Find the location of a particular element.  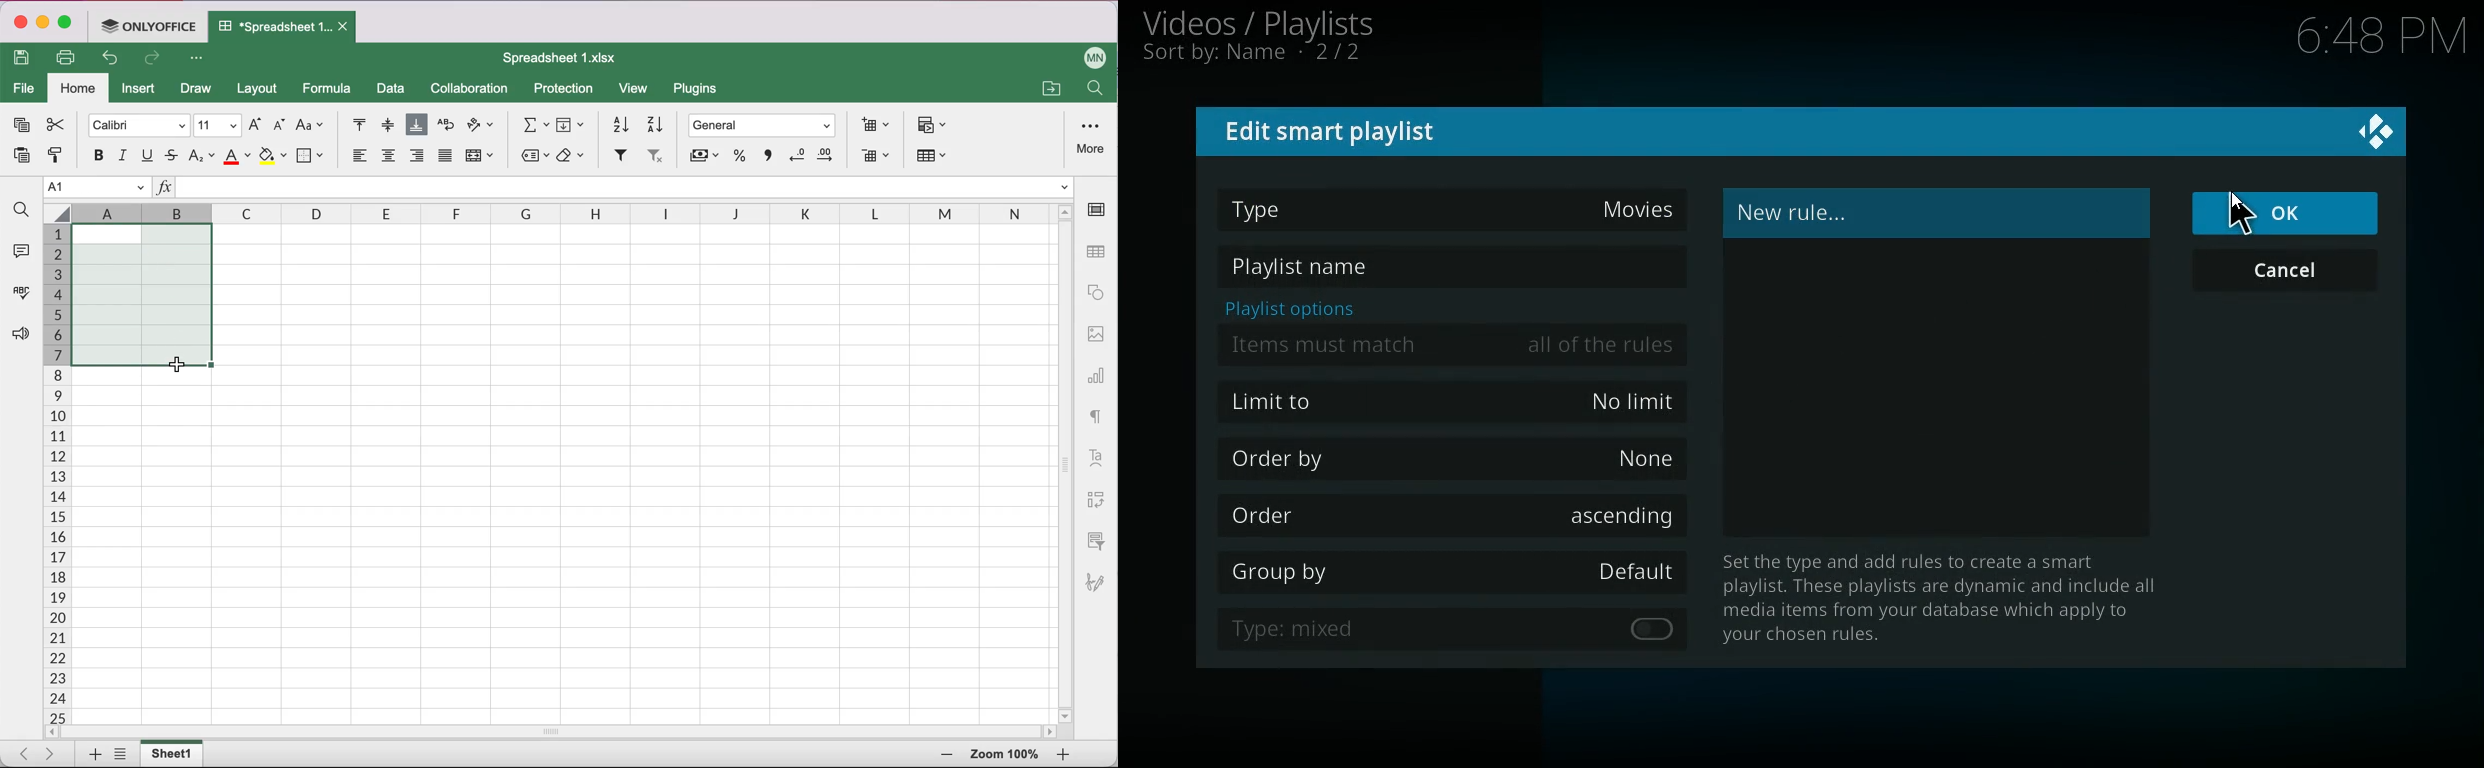

cells is located at coordinates (660, 472).